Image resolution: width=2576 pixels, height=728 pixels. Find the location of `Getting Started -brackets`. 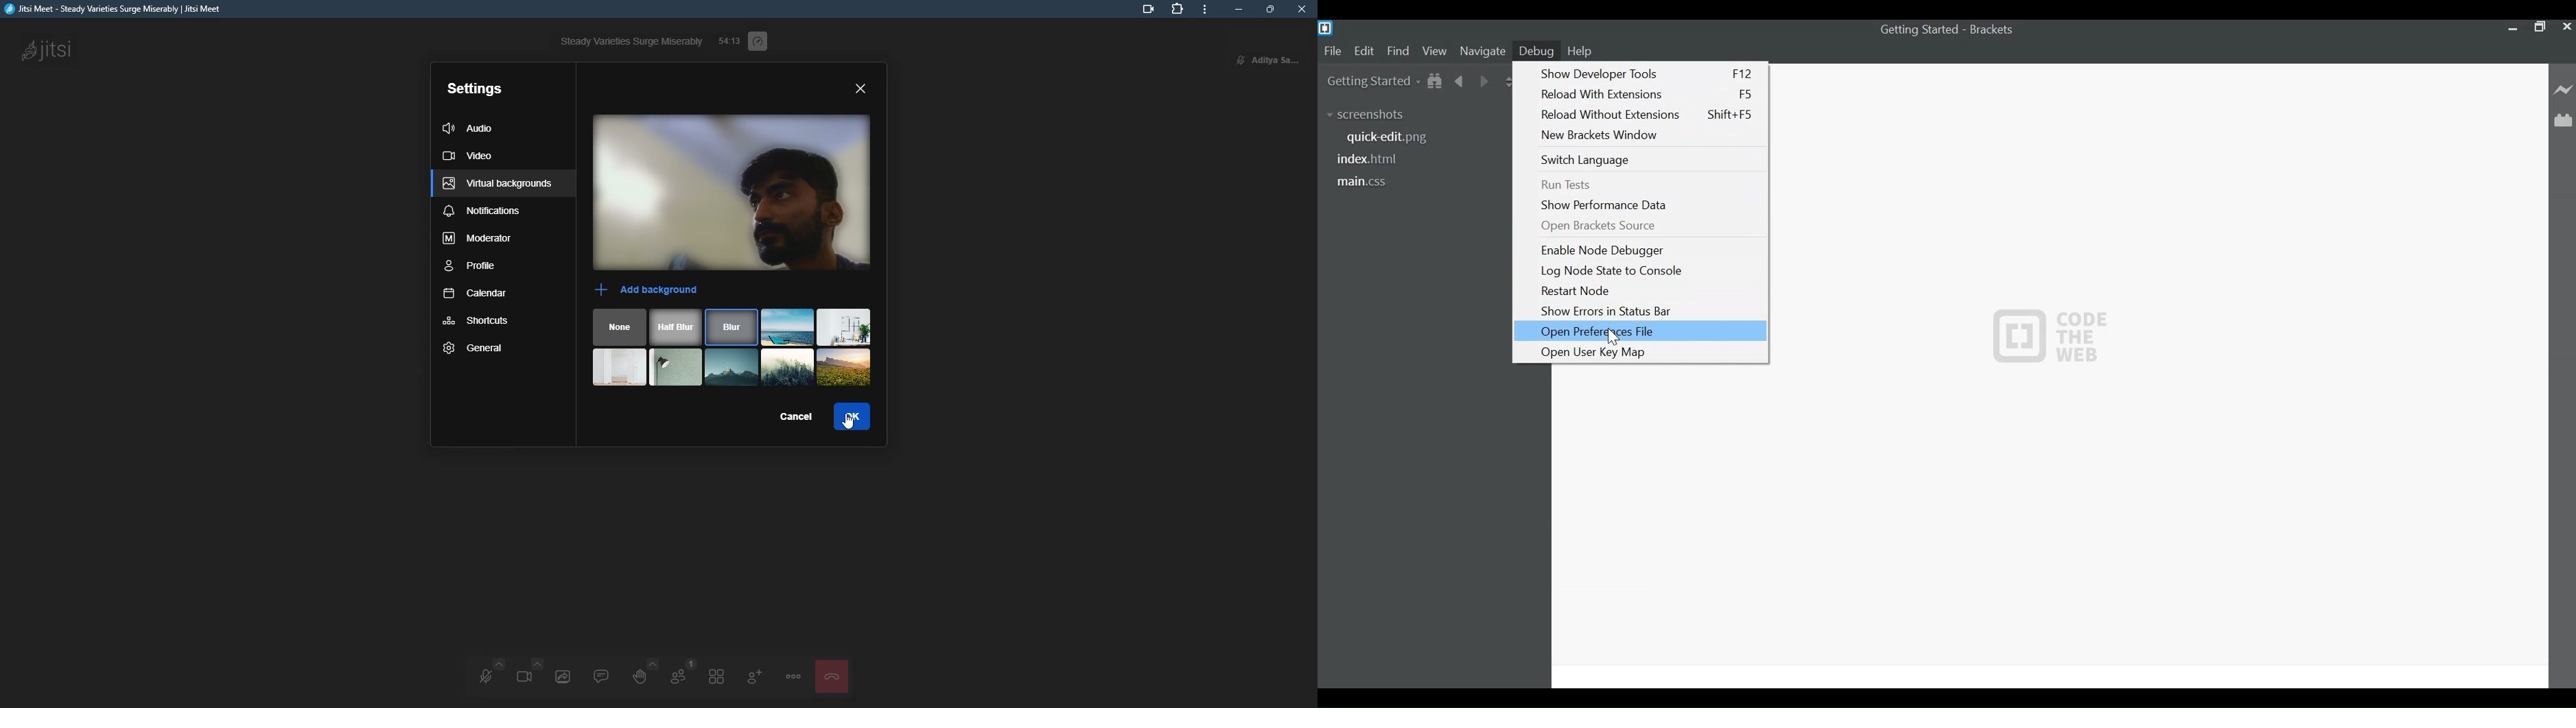

Getting Started -brackets is located at coordinates (1952, 30).